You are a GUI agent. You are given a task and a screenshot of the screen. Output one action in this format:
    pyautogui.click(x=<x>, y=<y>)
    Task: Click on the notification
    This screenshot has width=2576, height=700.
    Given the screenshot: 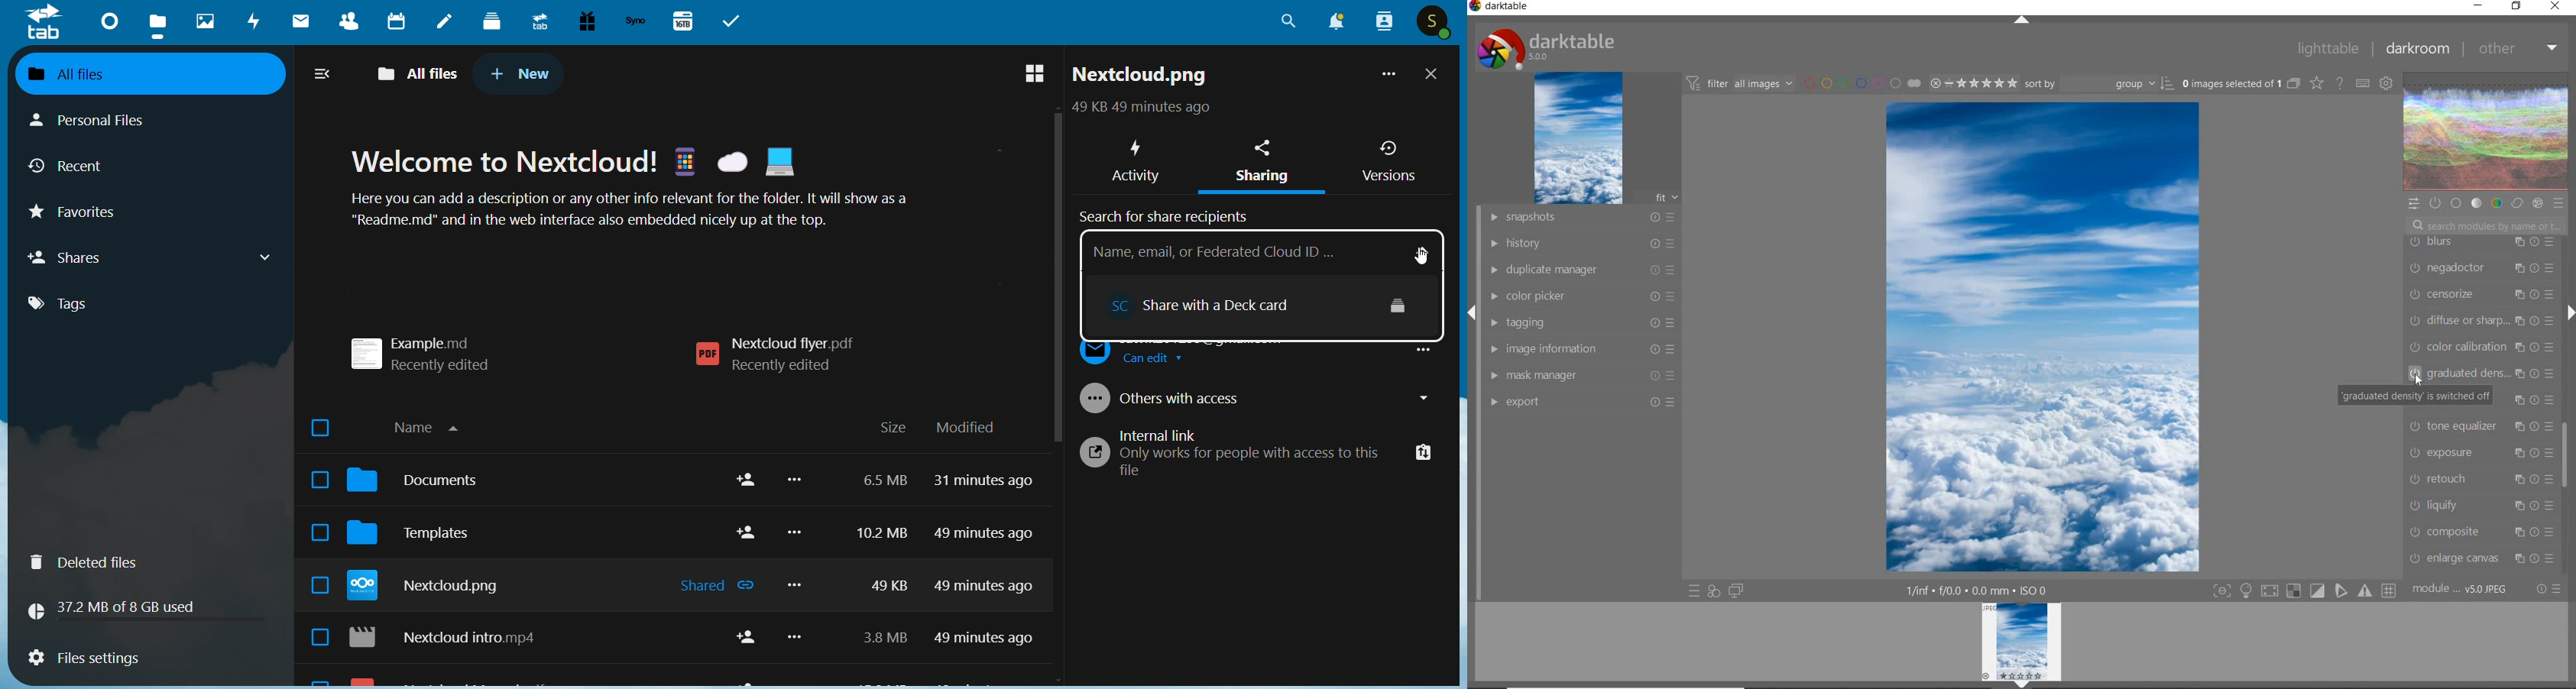 What is the action you would take?
    pyautogui.click(x=1333, y=23)
    